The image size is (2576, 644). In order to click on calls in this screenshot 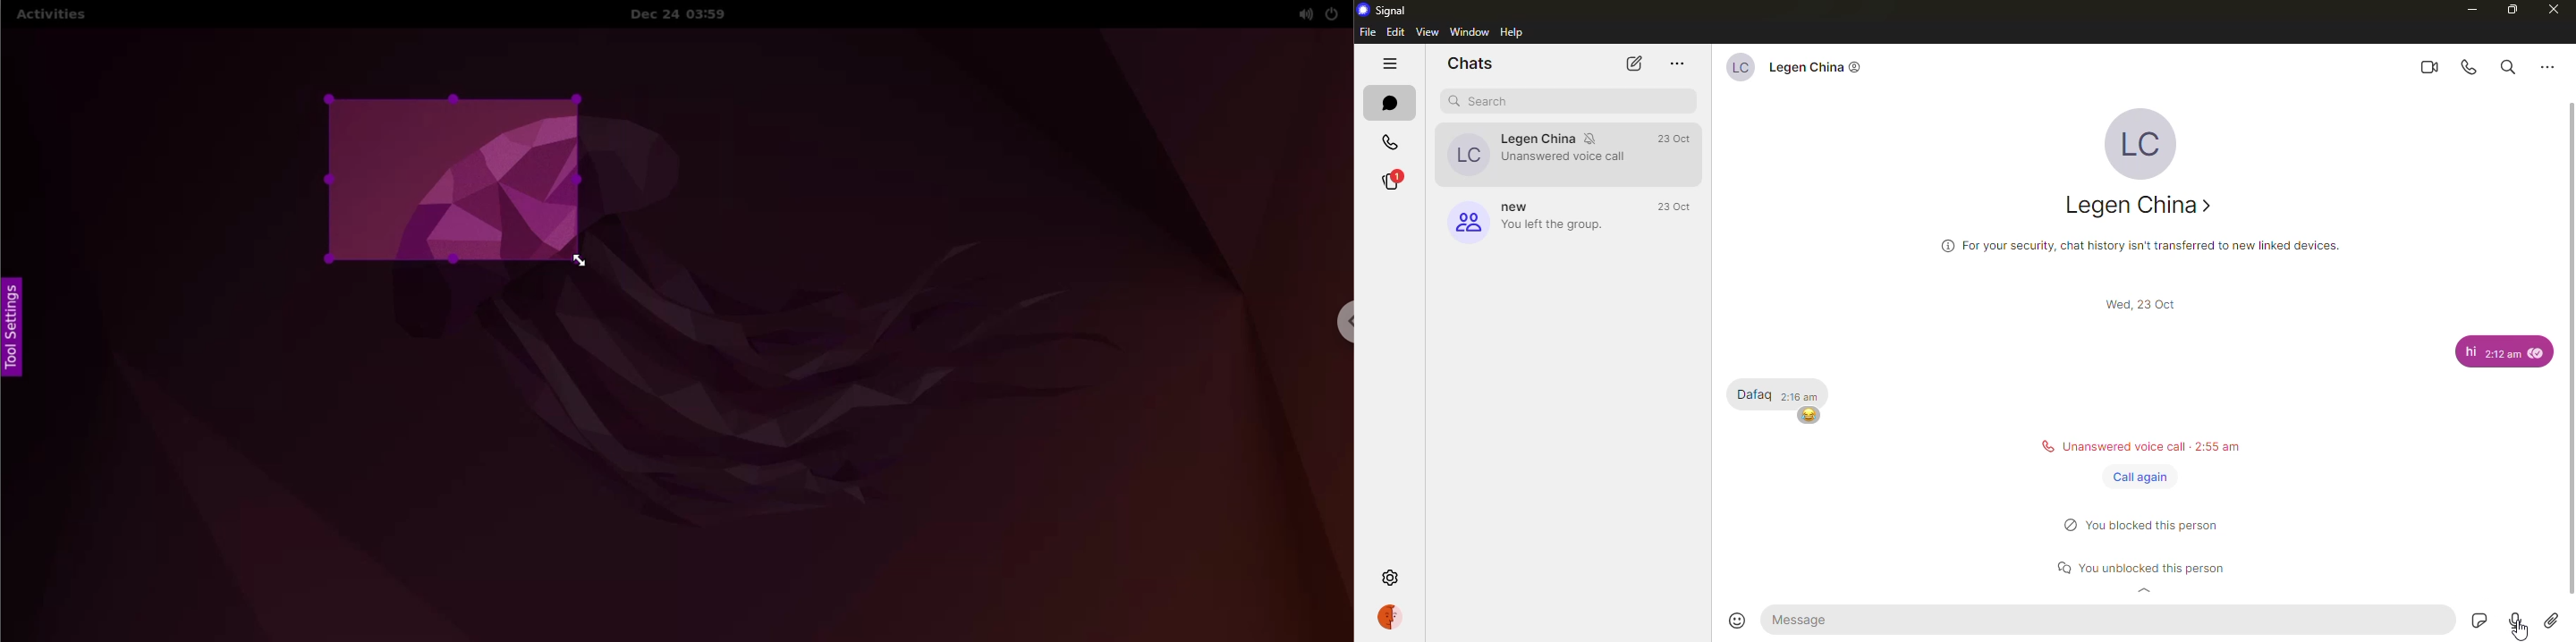, I will do `click(1394, 141)`.